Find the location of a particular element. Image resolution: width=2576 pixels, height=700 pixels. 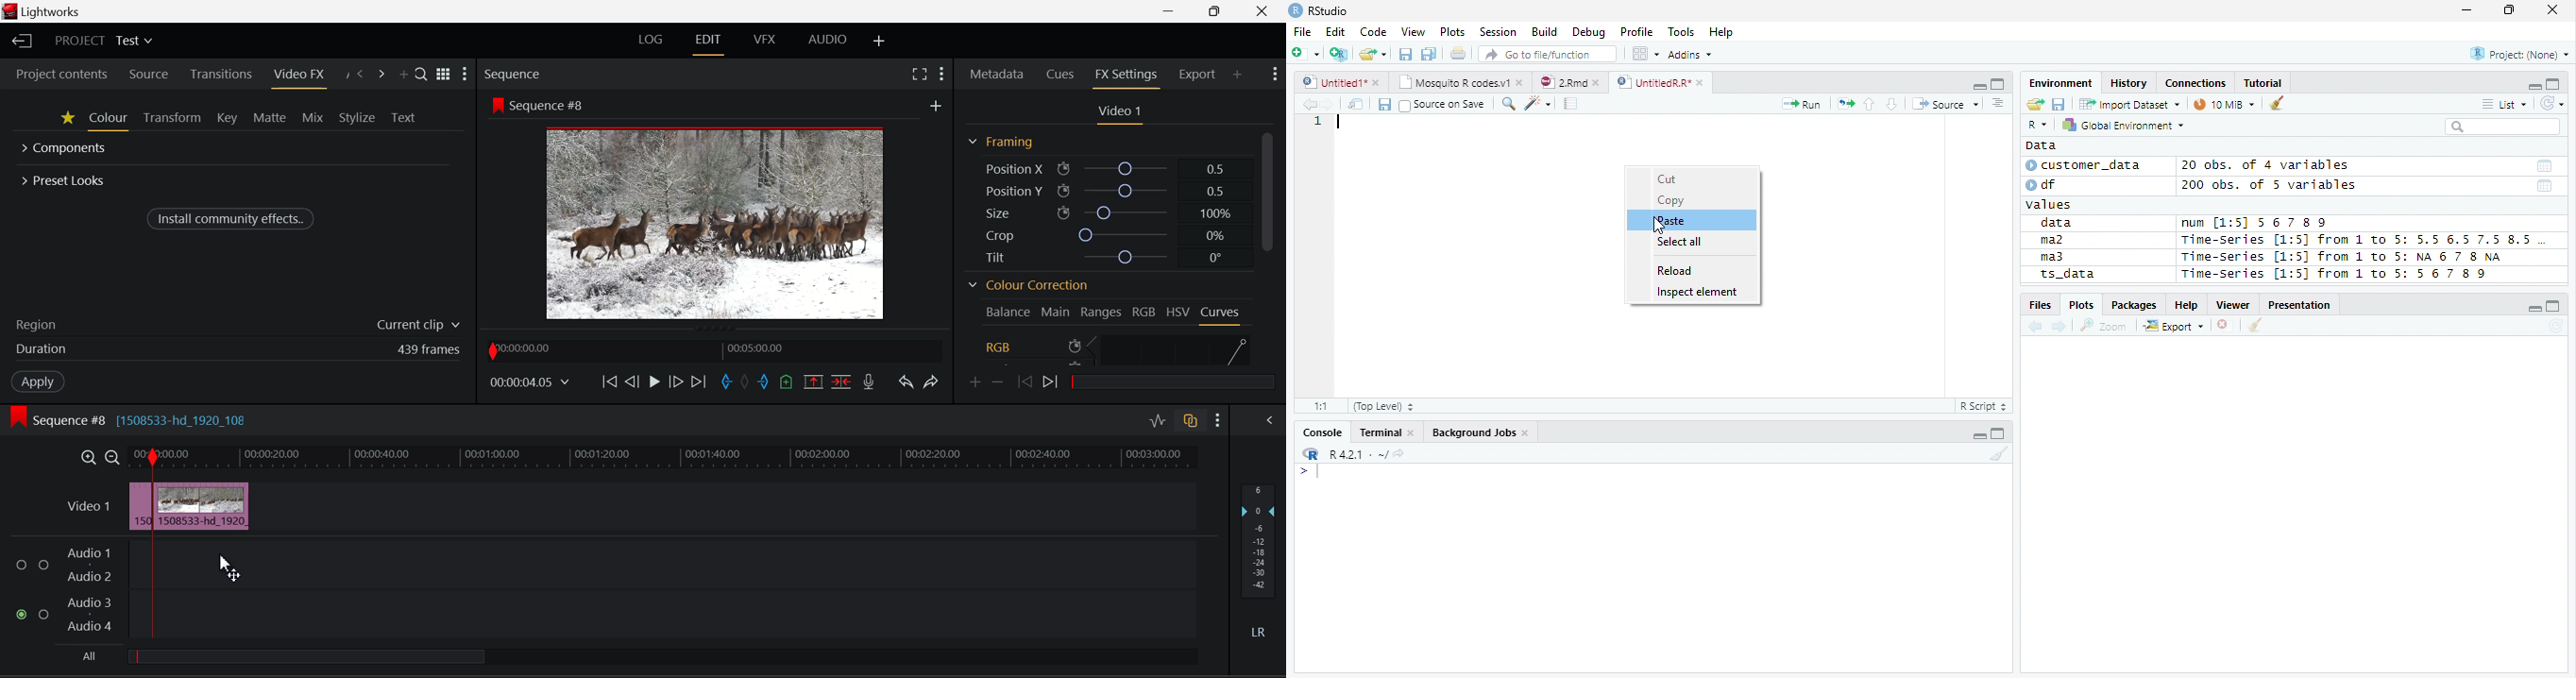

Debug is located at coordinates (1589, 33).